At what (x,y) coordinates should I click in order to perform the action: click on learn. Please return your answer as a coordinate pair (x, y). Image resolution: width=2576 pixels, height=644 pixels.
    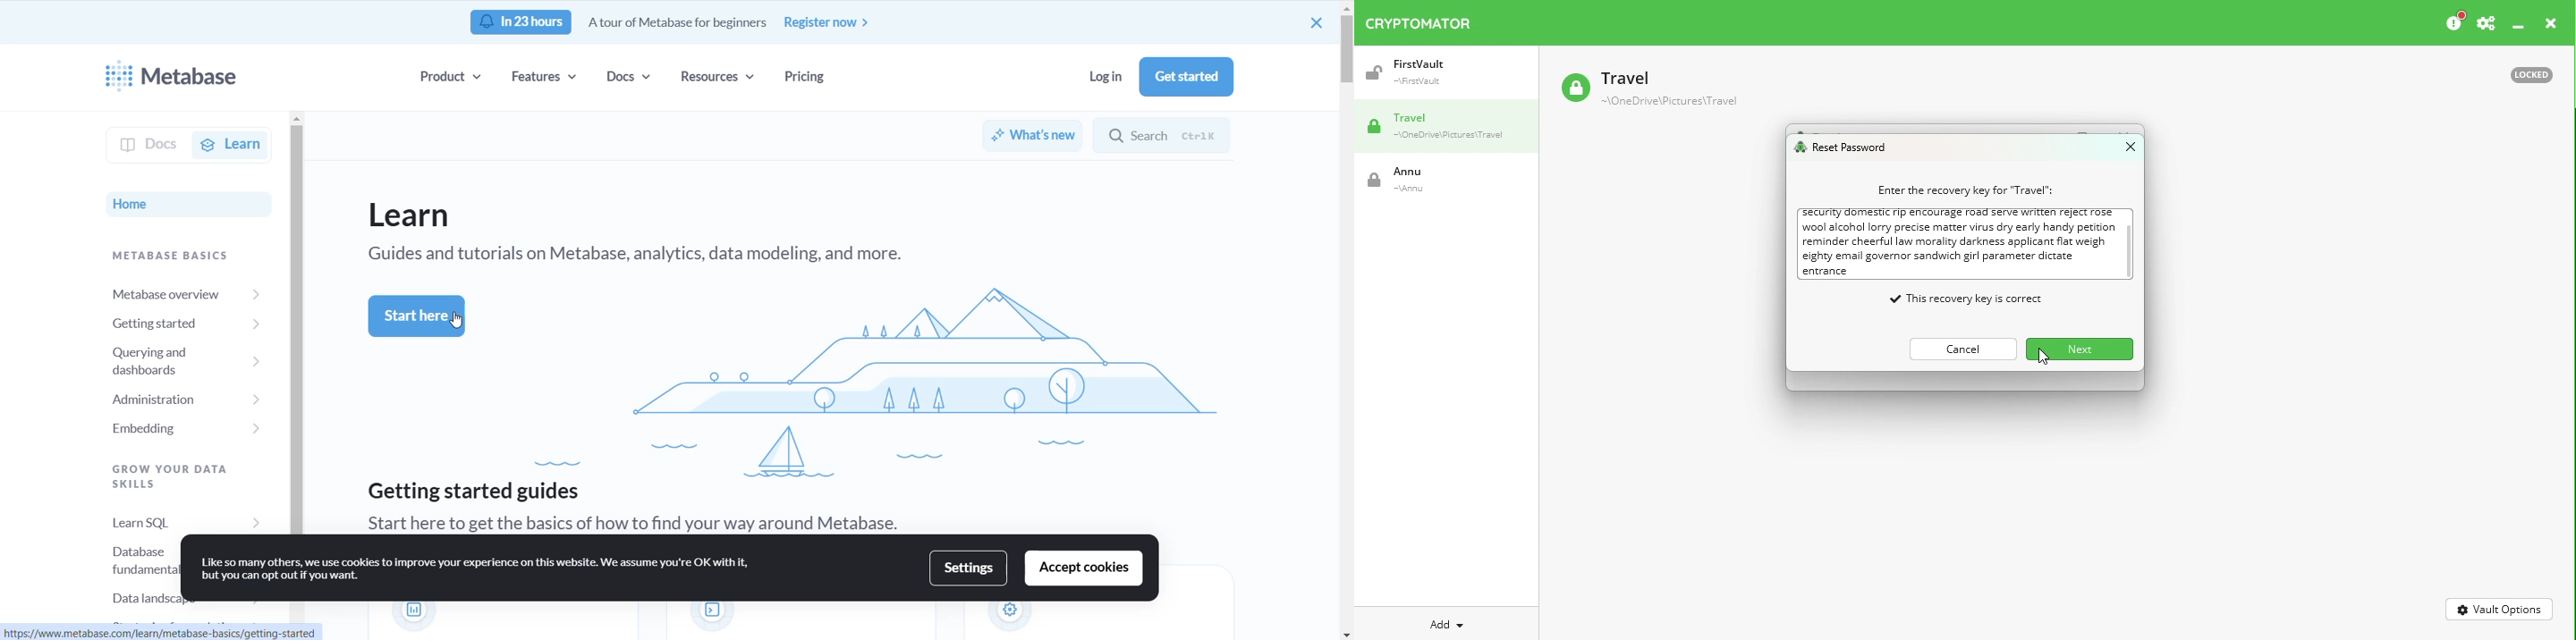
    Looking at the image, I should click on (231, 144).